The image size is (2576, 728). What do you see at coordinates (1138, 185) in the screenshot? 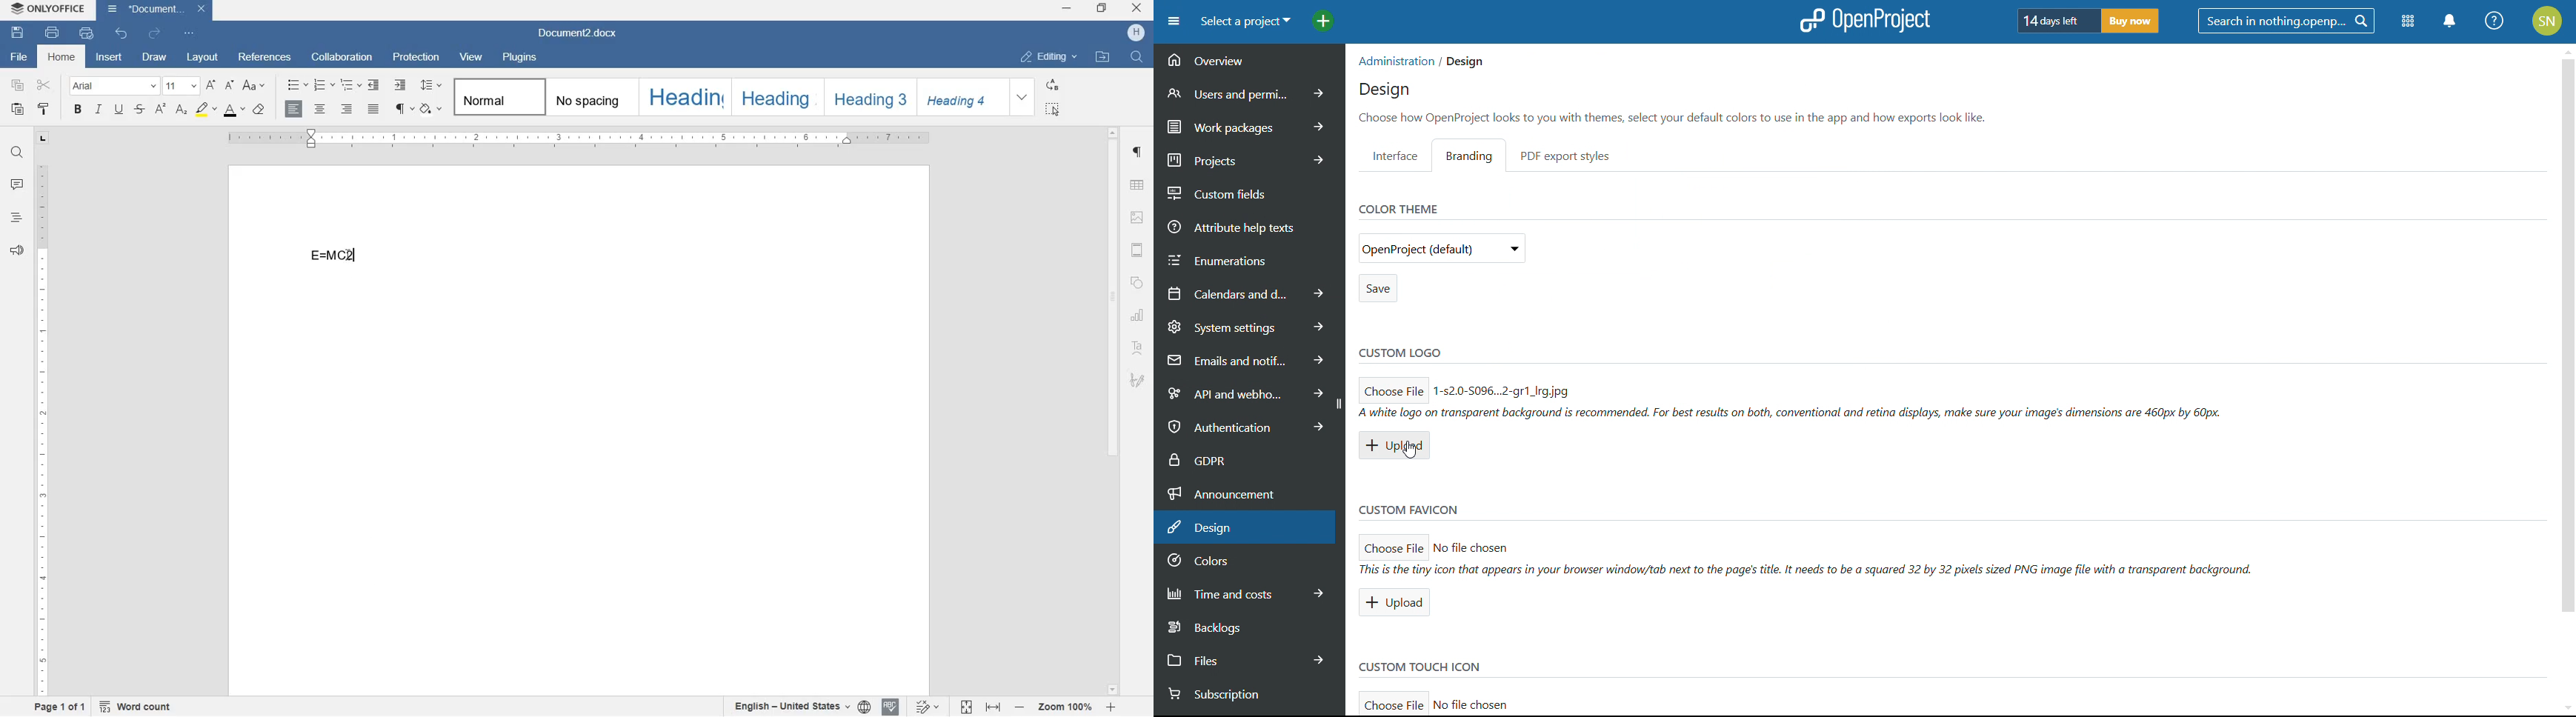
I see `table` at bounding box center [1138, 185].